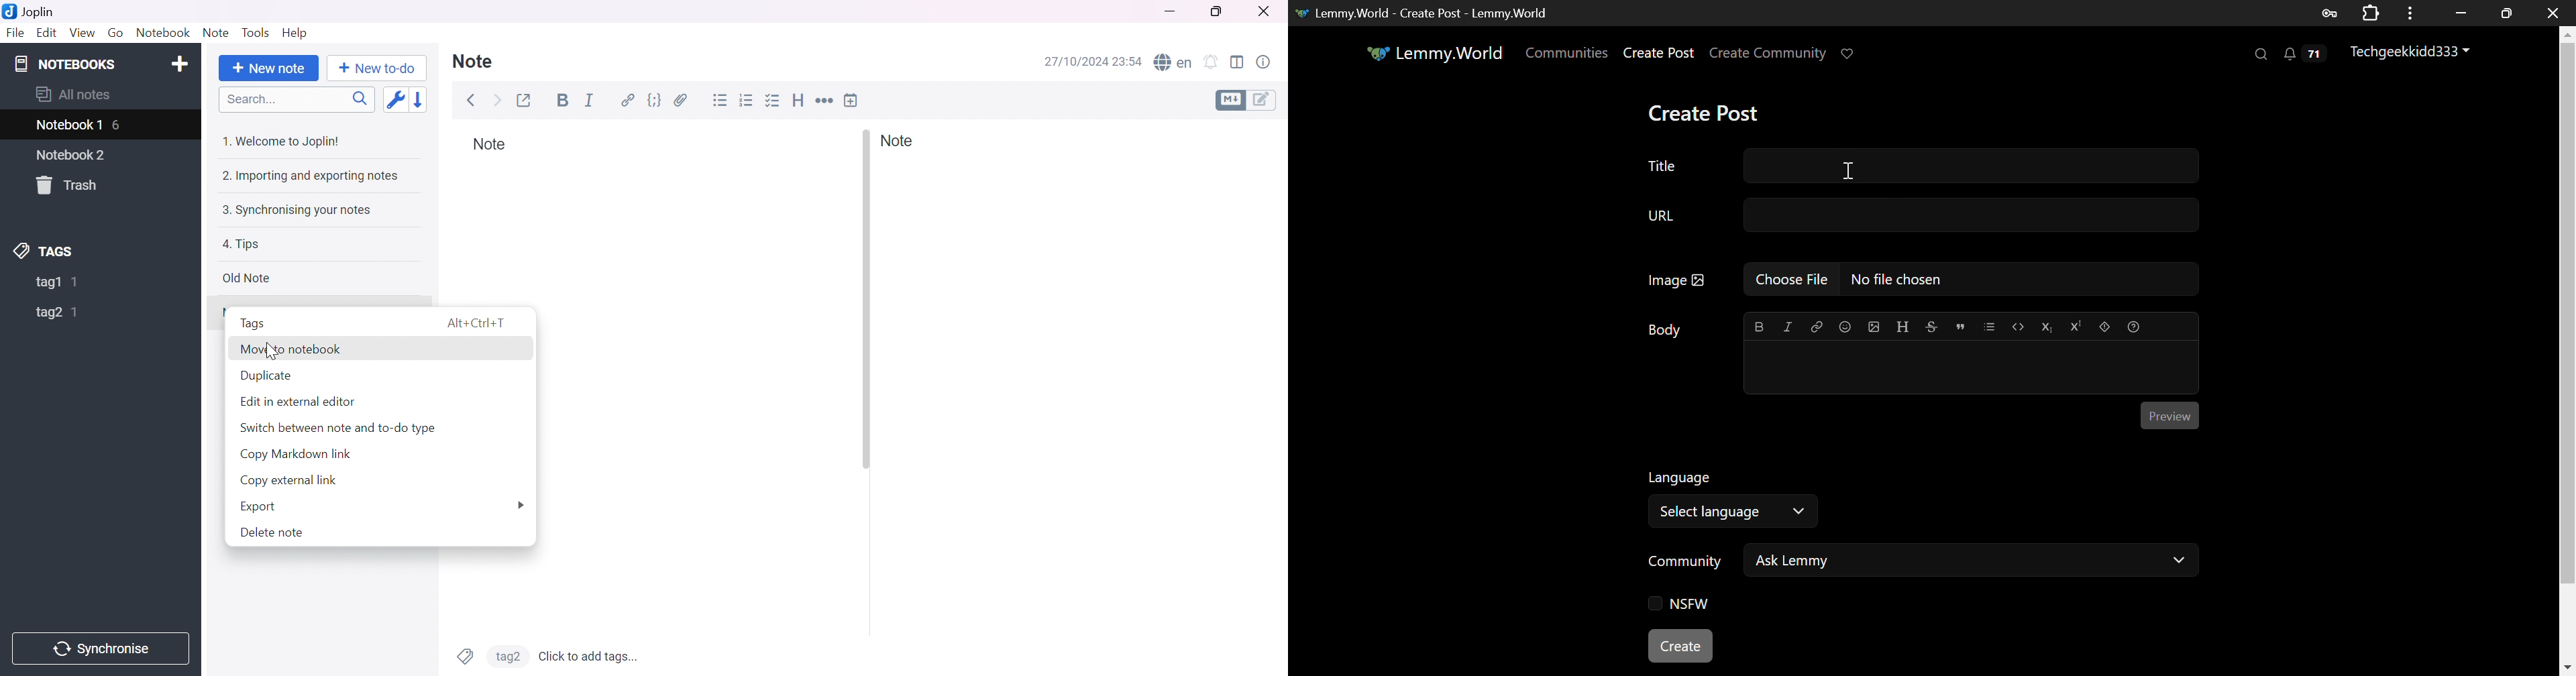 The height and width of the screenshot is (700, 2576). What do you see at coordinates (294, 211) in the screenshot?
I see `3. Synchronising your notes` at bounding box center [294, 211].